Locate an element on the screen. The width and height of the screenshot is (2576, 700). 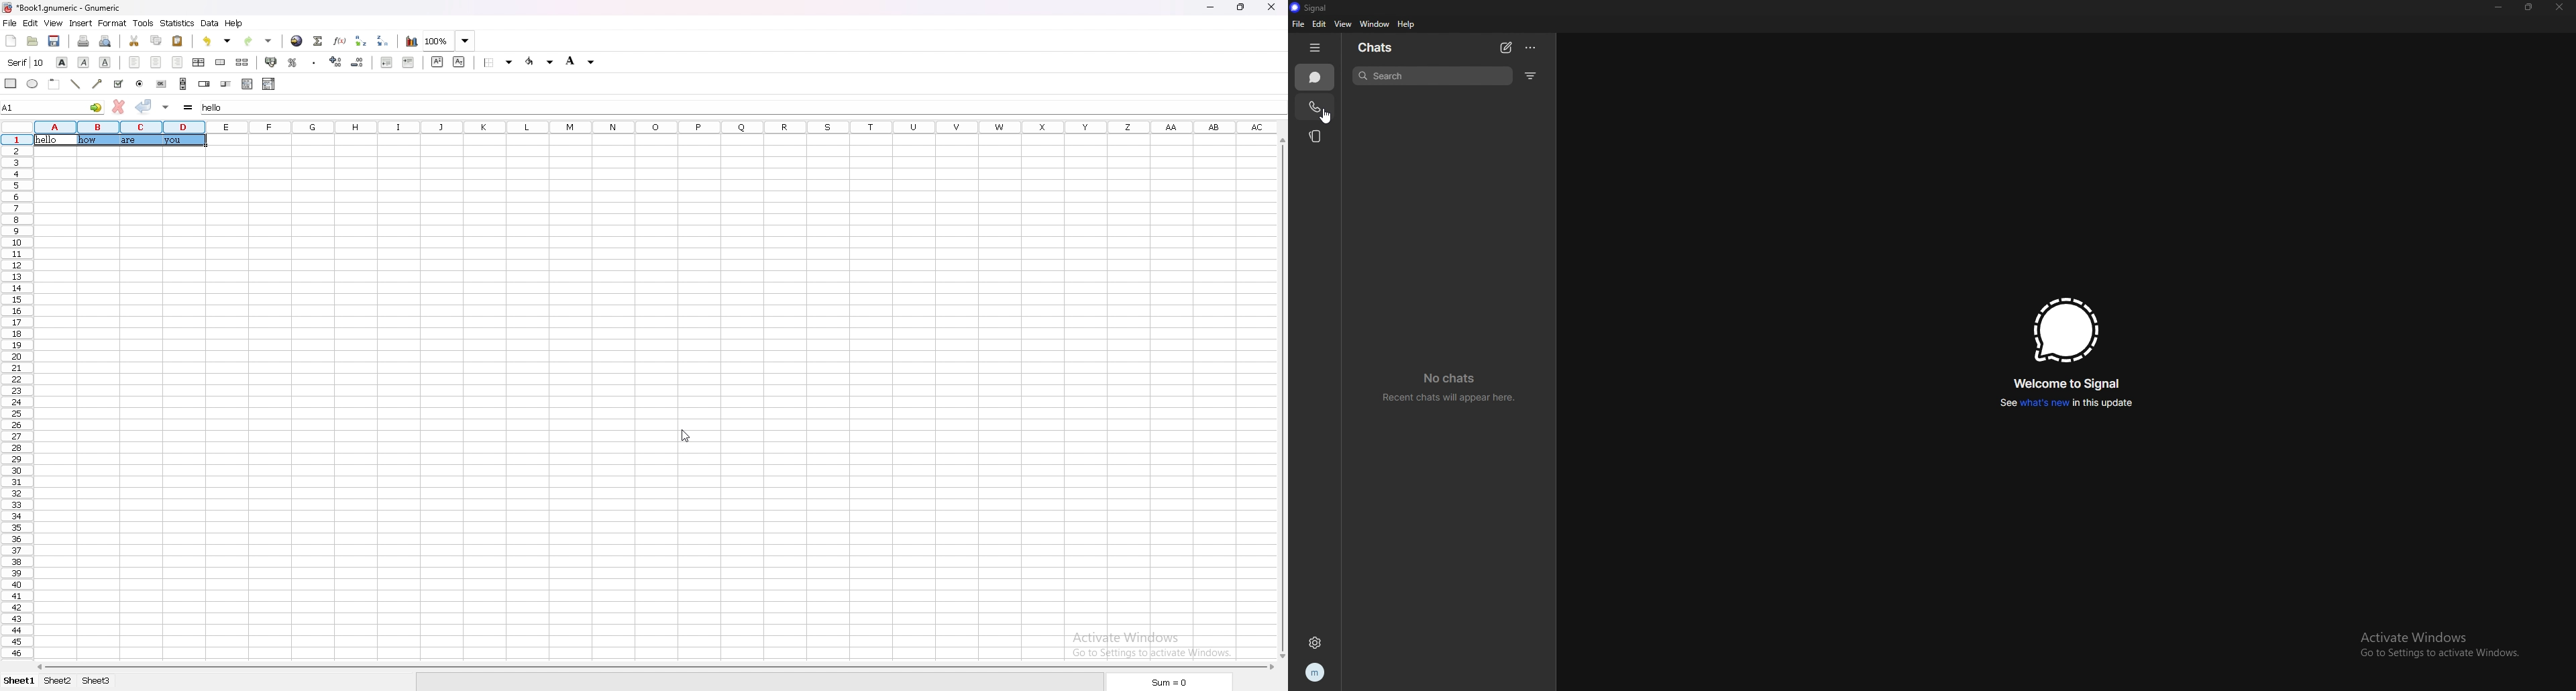
resize is located at coordinates (1243, 7).